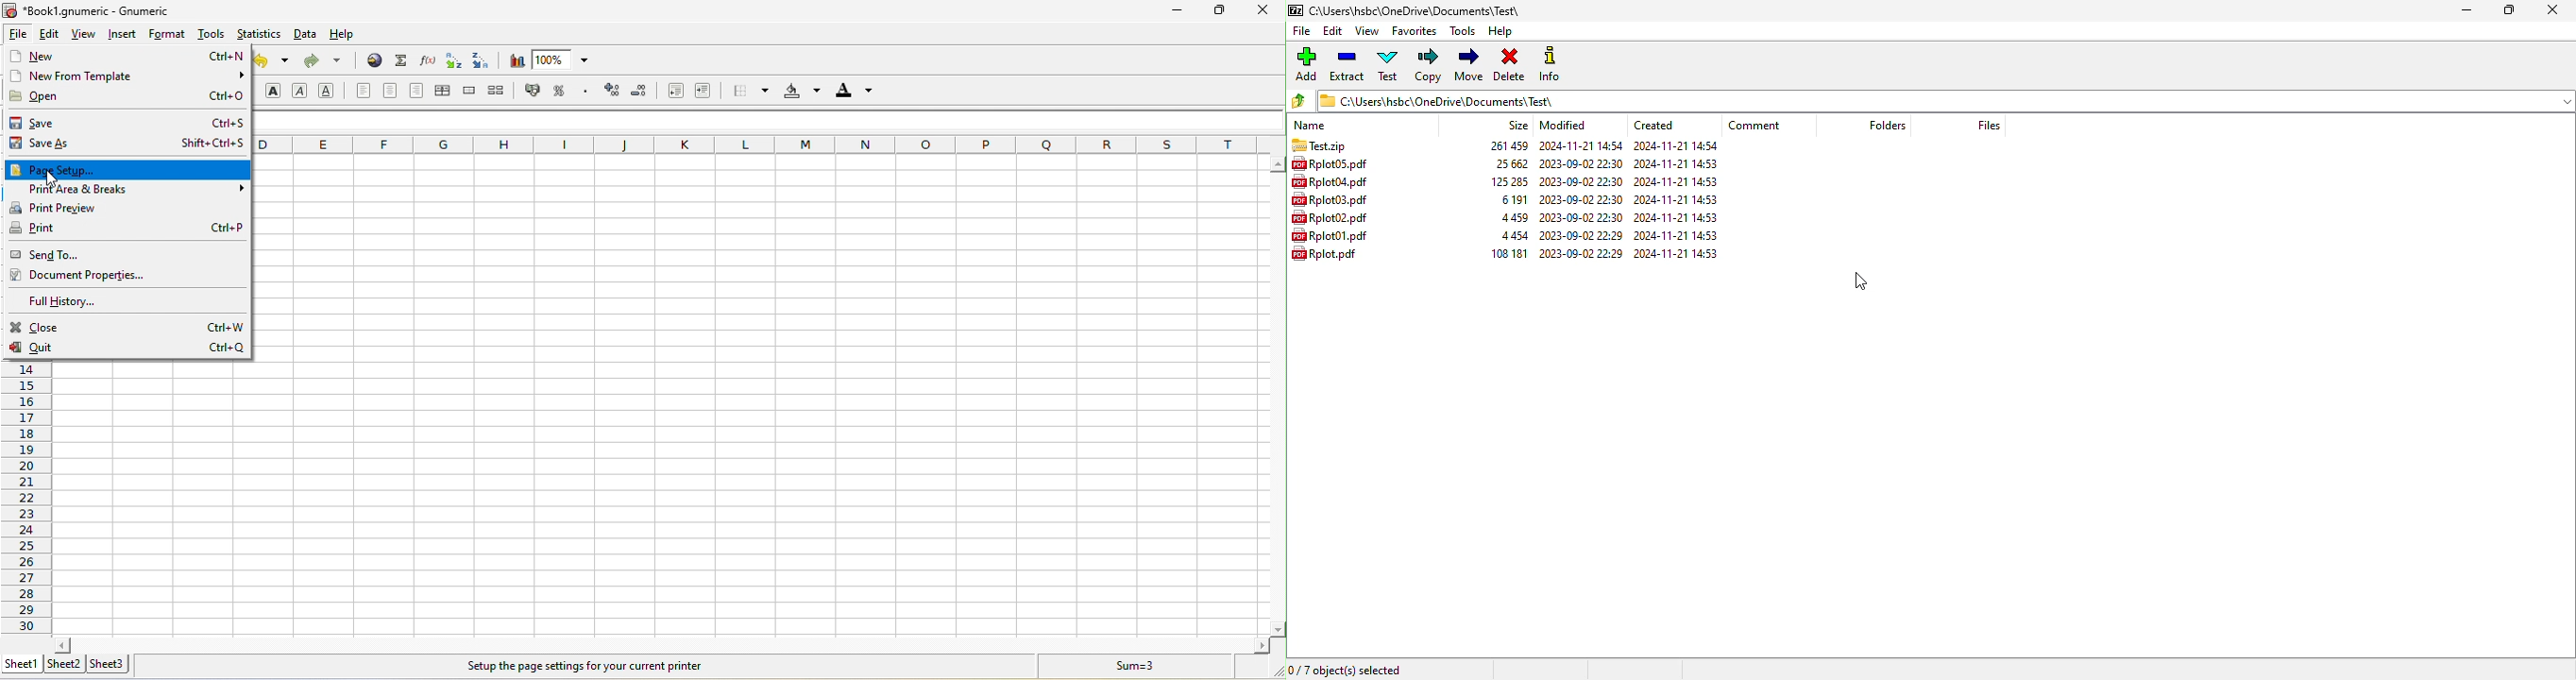 The height and width of the screenshot is (700, 2576). Describe the element at coordinates (1330, 163) in the screenshot. I see `rplot05` at that location.